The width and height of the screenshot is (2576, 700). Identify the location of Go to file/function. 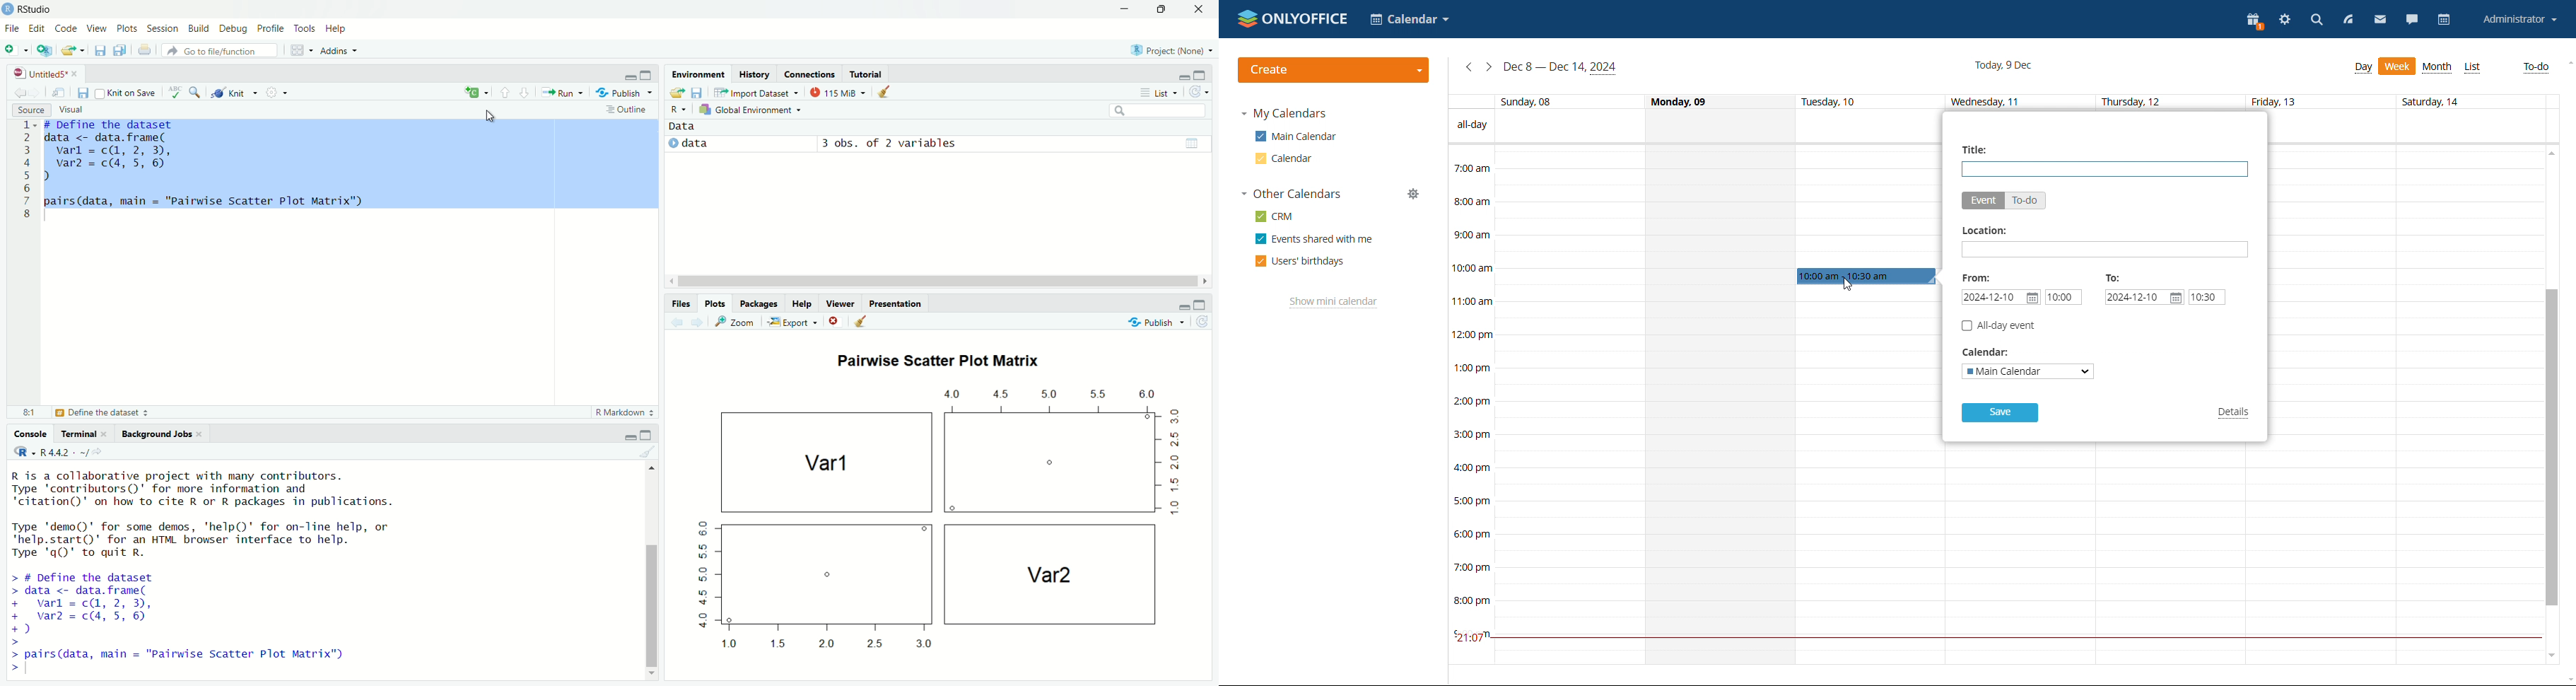
(219, 50).